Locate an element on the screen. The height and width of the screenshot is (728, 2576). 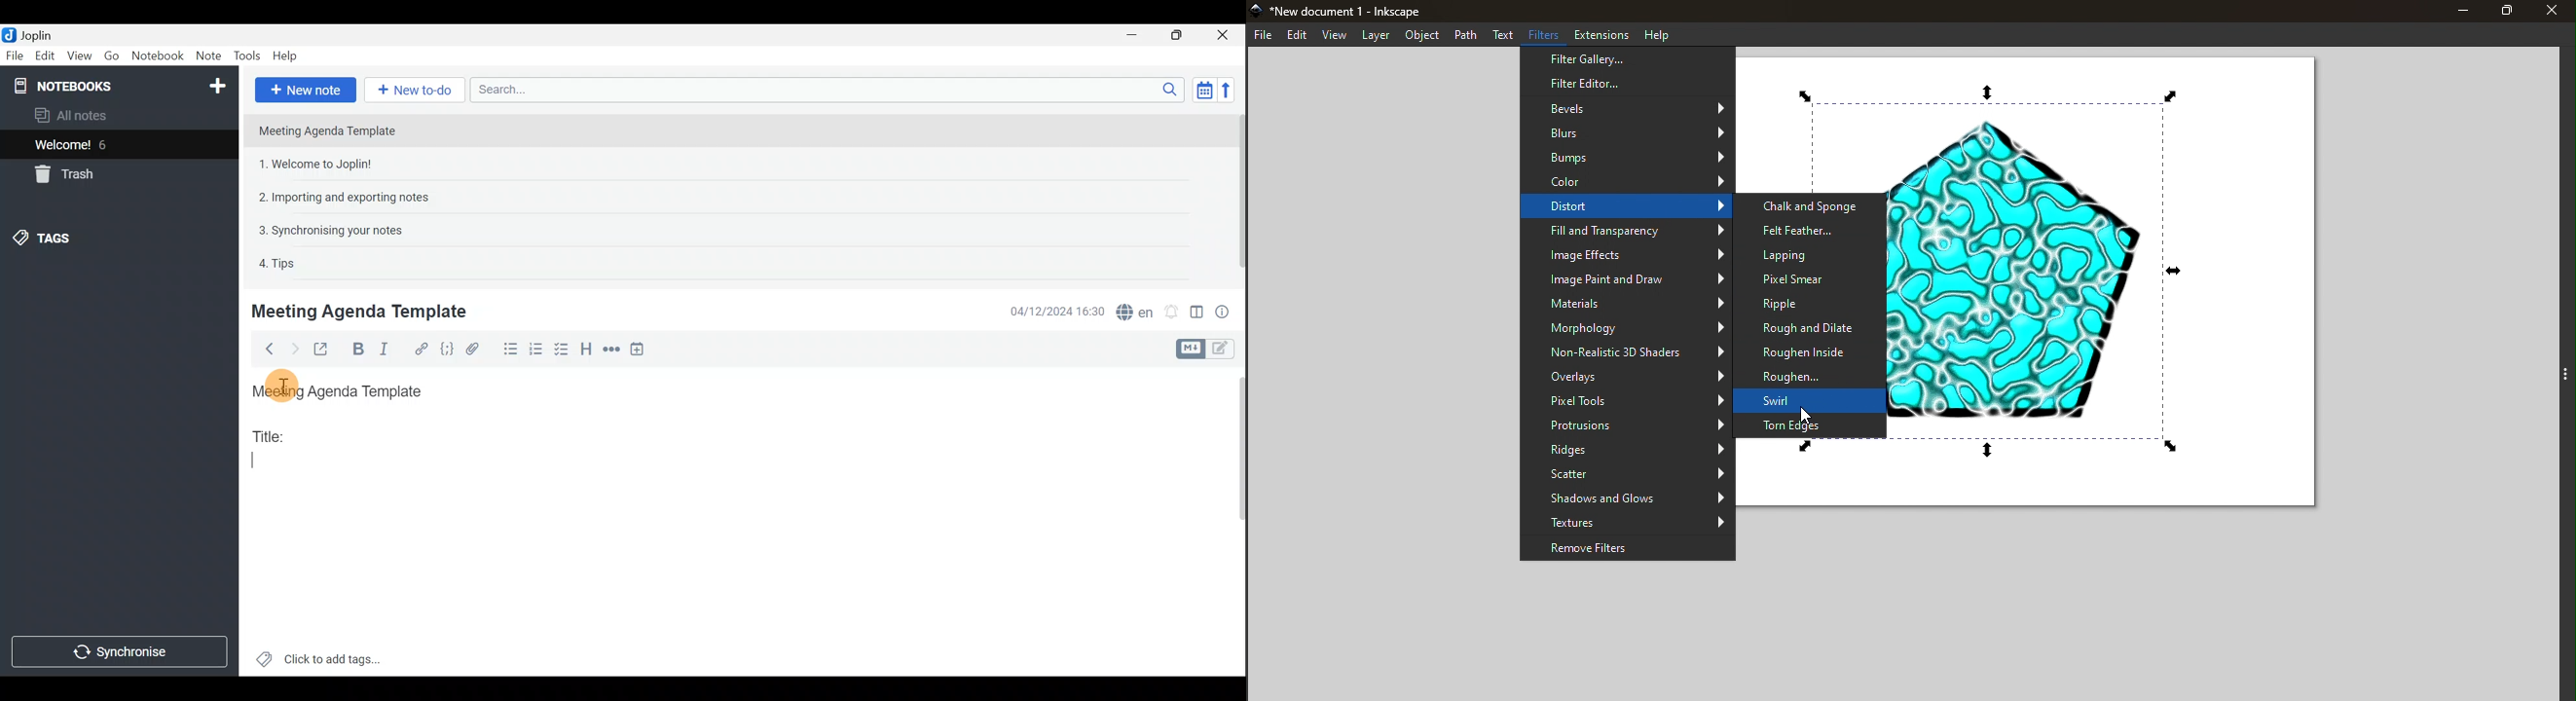
Numbered list is located at coordinates (535, 351).